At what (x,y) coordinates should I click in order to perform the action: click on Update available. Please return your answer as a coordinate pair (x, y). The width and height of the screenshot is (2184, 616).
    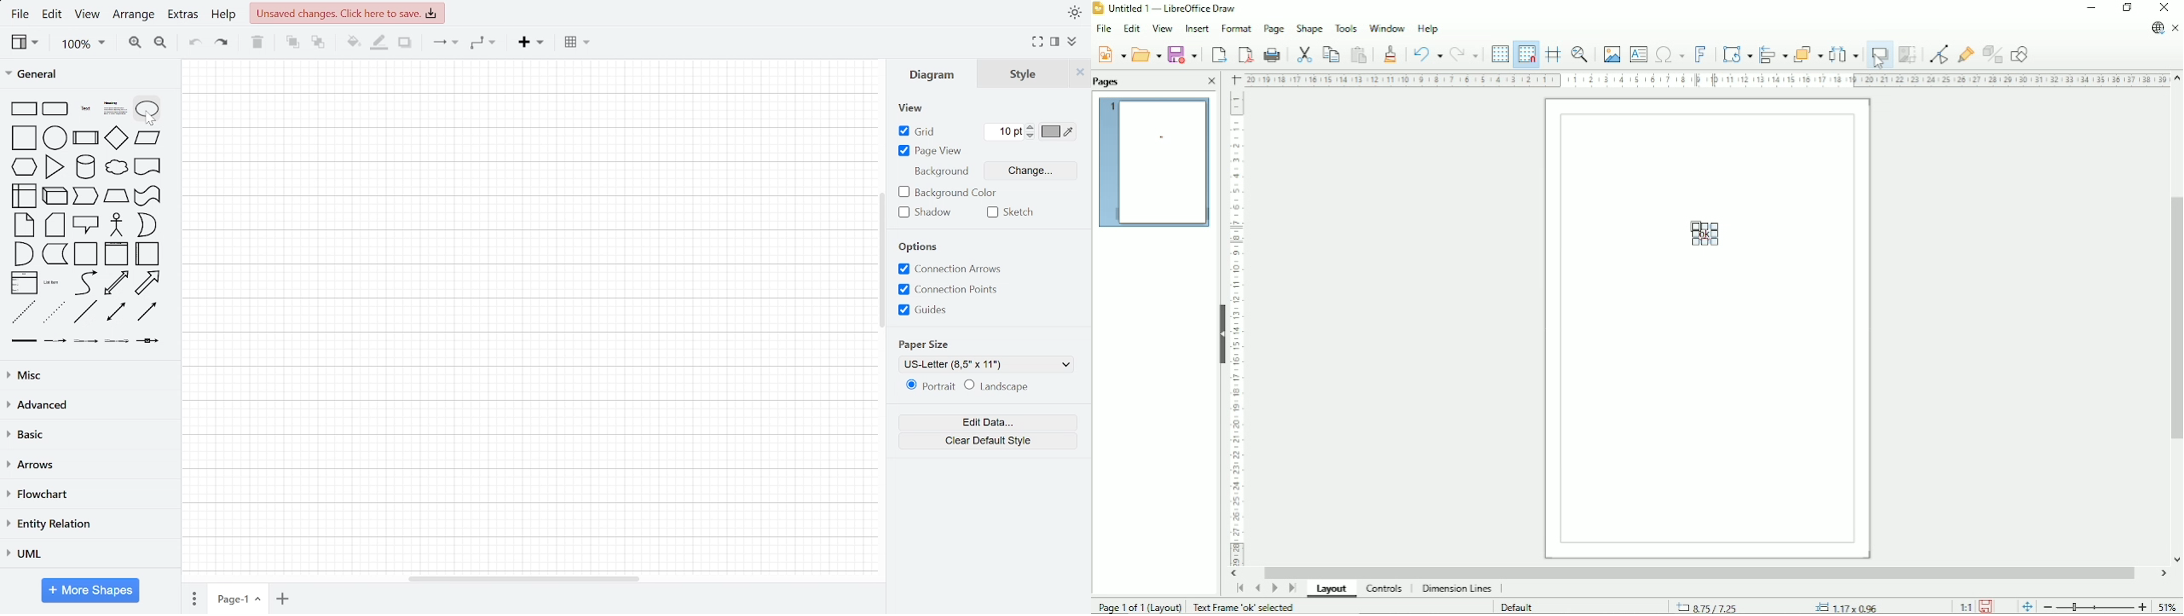
    Looking at the image, I should click on (2157, 27).